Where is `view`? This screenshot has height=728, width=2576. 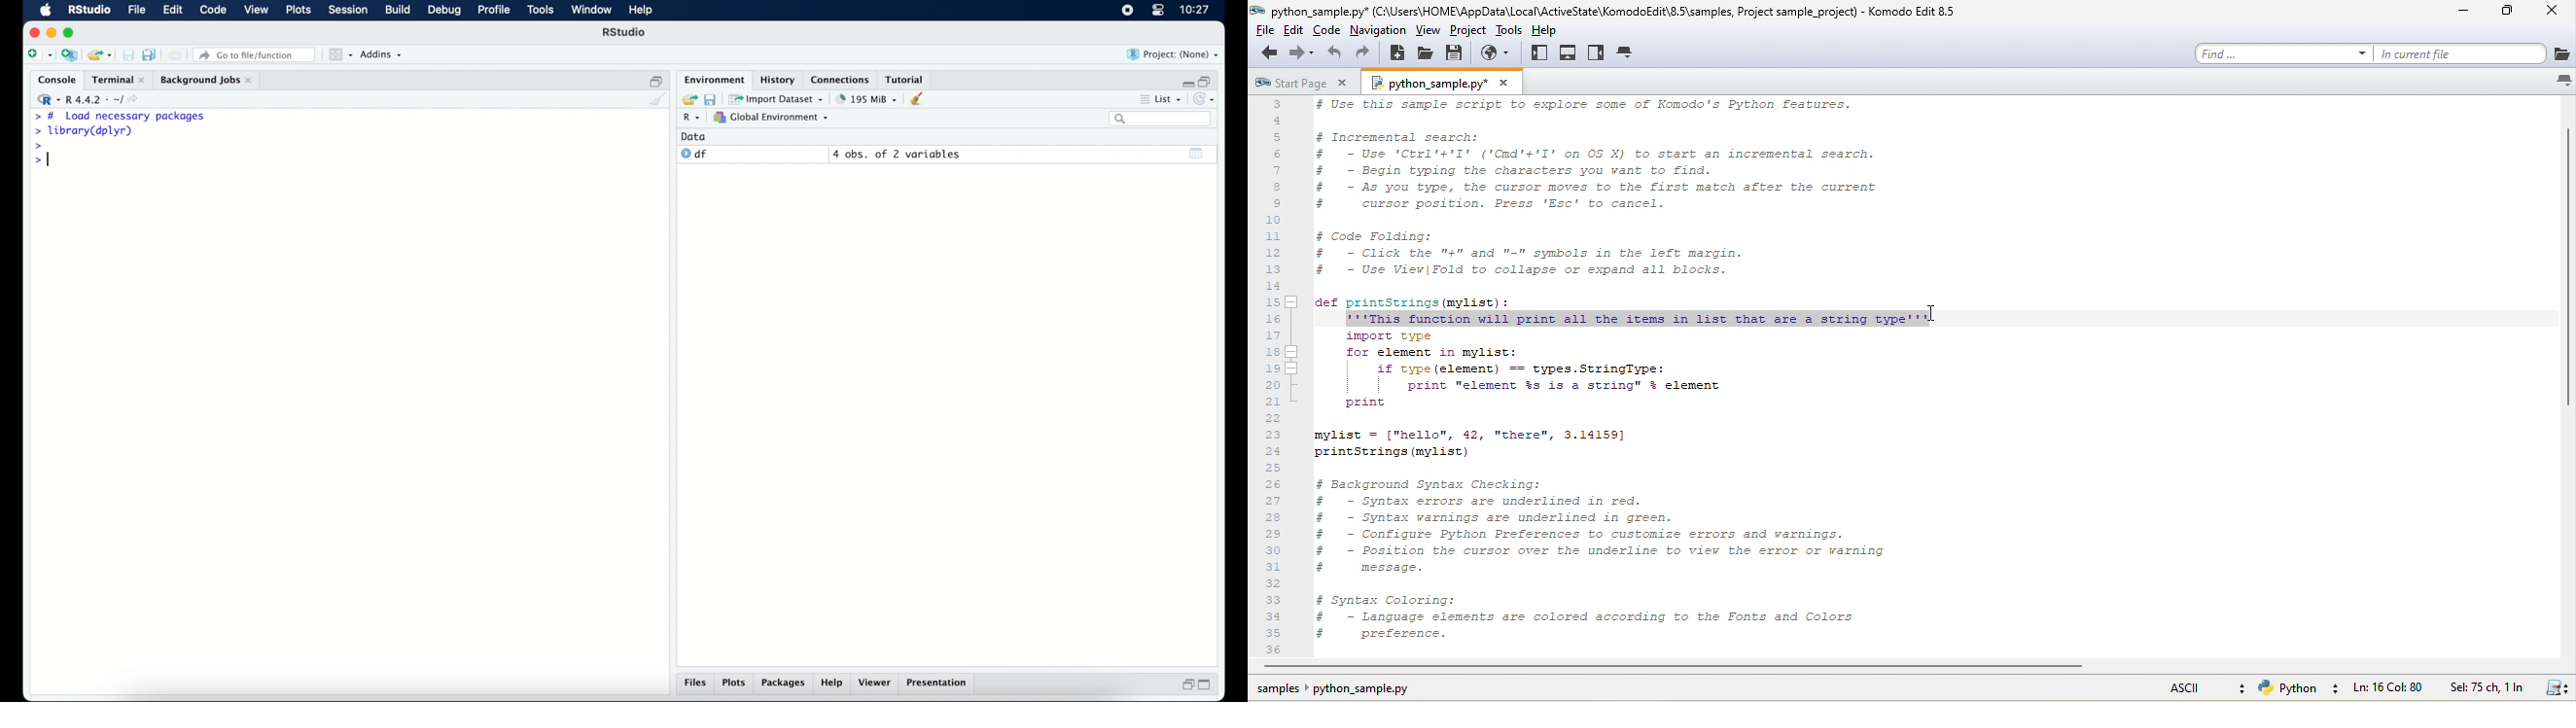 view is located at coordinates (1427, 31).